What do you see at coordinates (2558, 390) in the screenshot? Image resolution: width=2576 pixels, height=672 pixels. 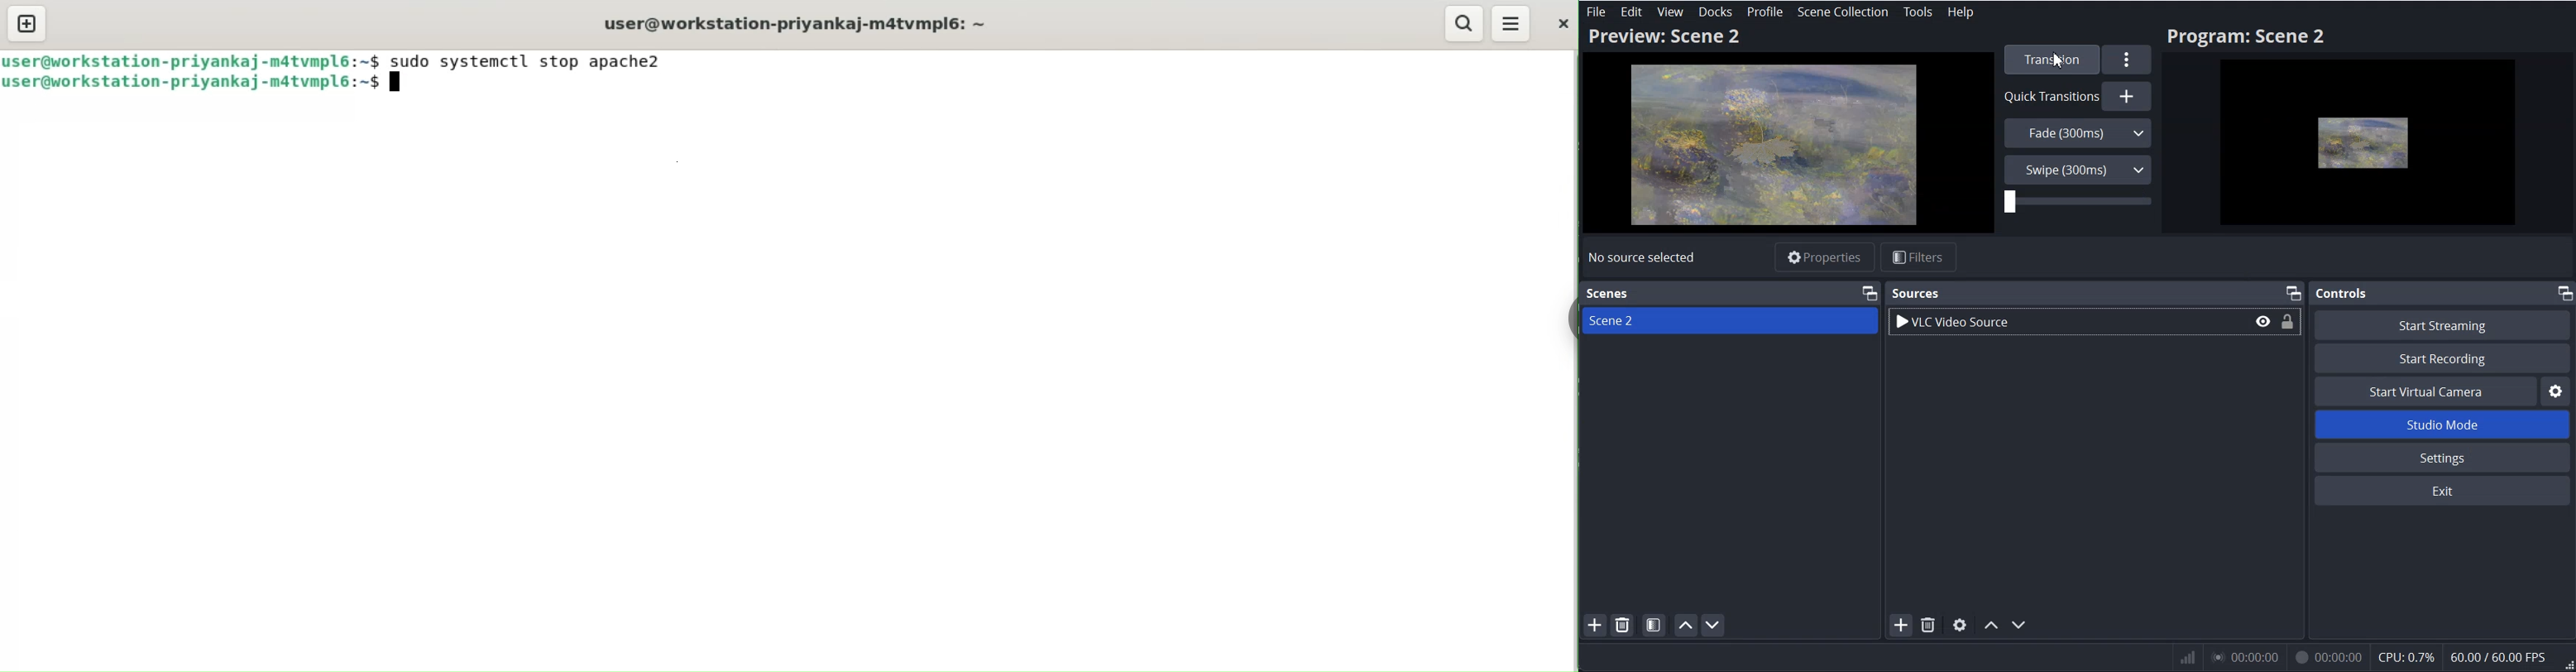 I see `Settings` at bounding box center [2558, 390].